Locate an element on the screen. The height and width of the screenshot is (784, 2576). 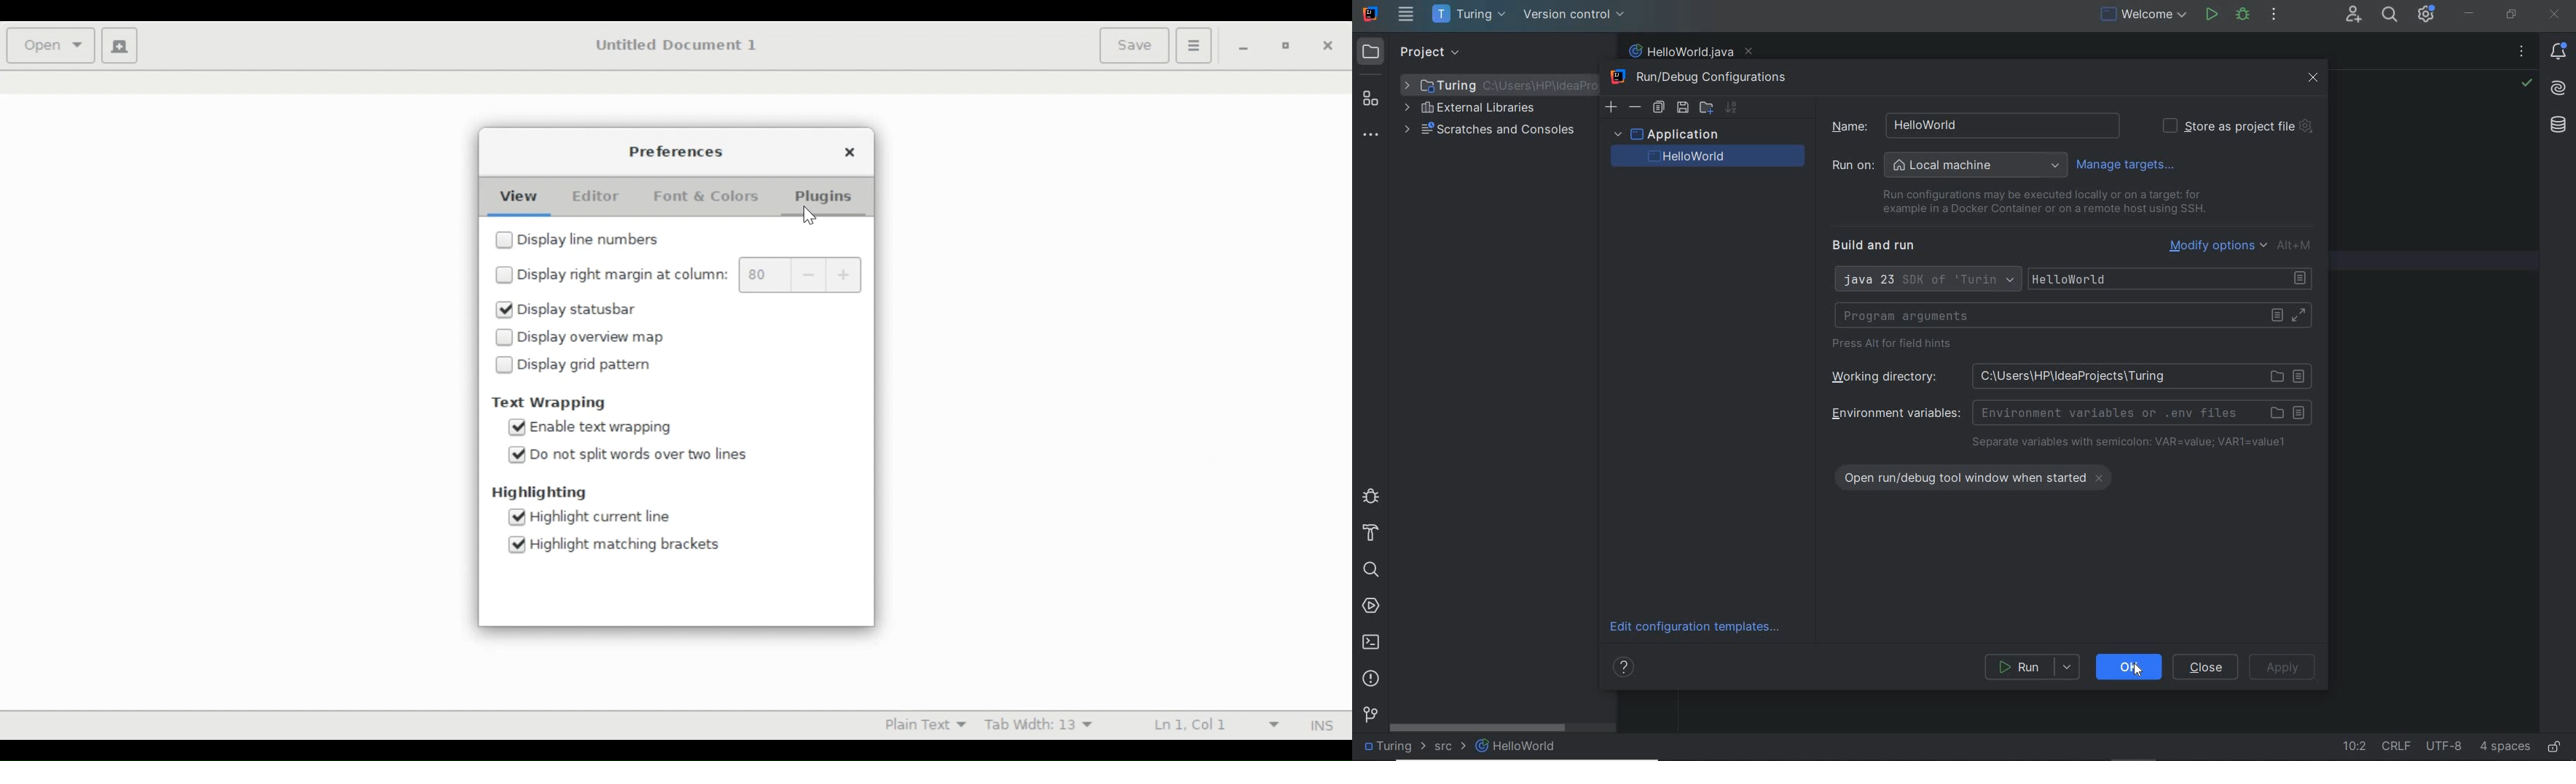
(un)check Display line numbers is located at coordinates (593, 240).